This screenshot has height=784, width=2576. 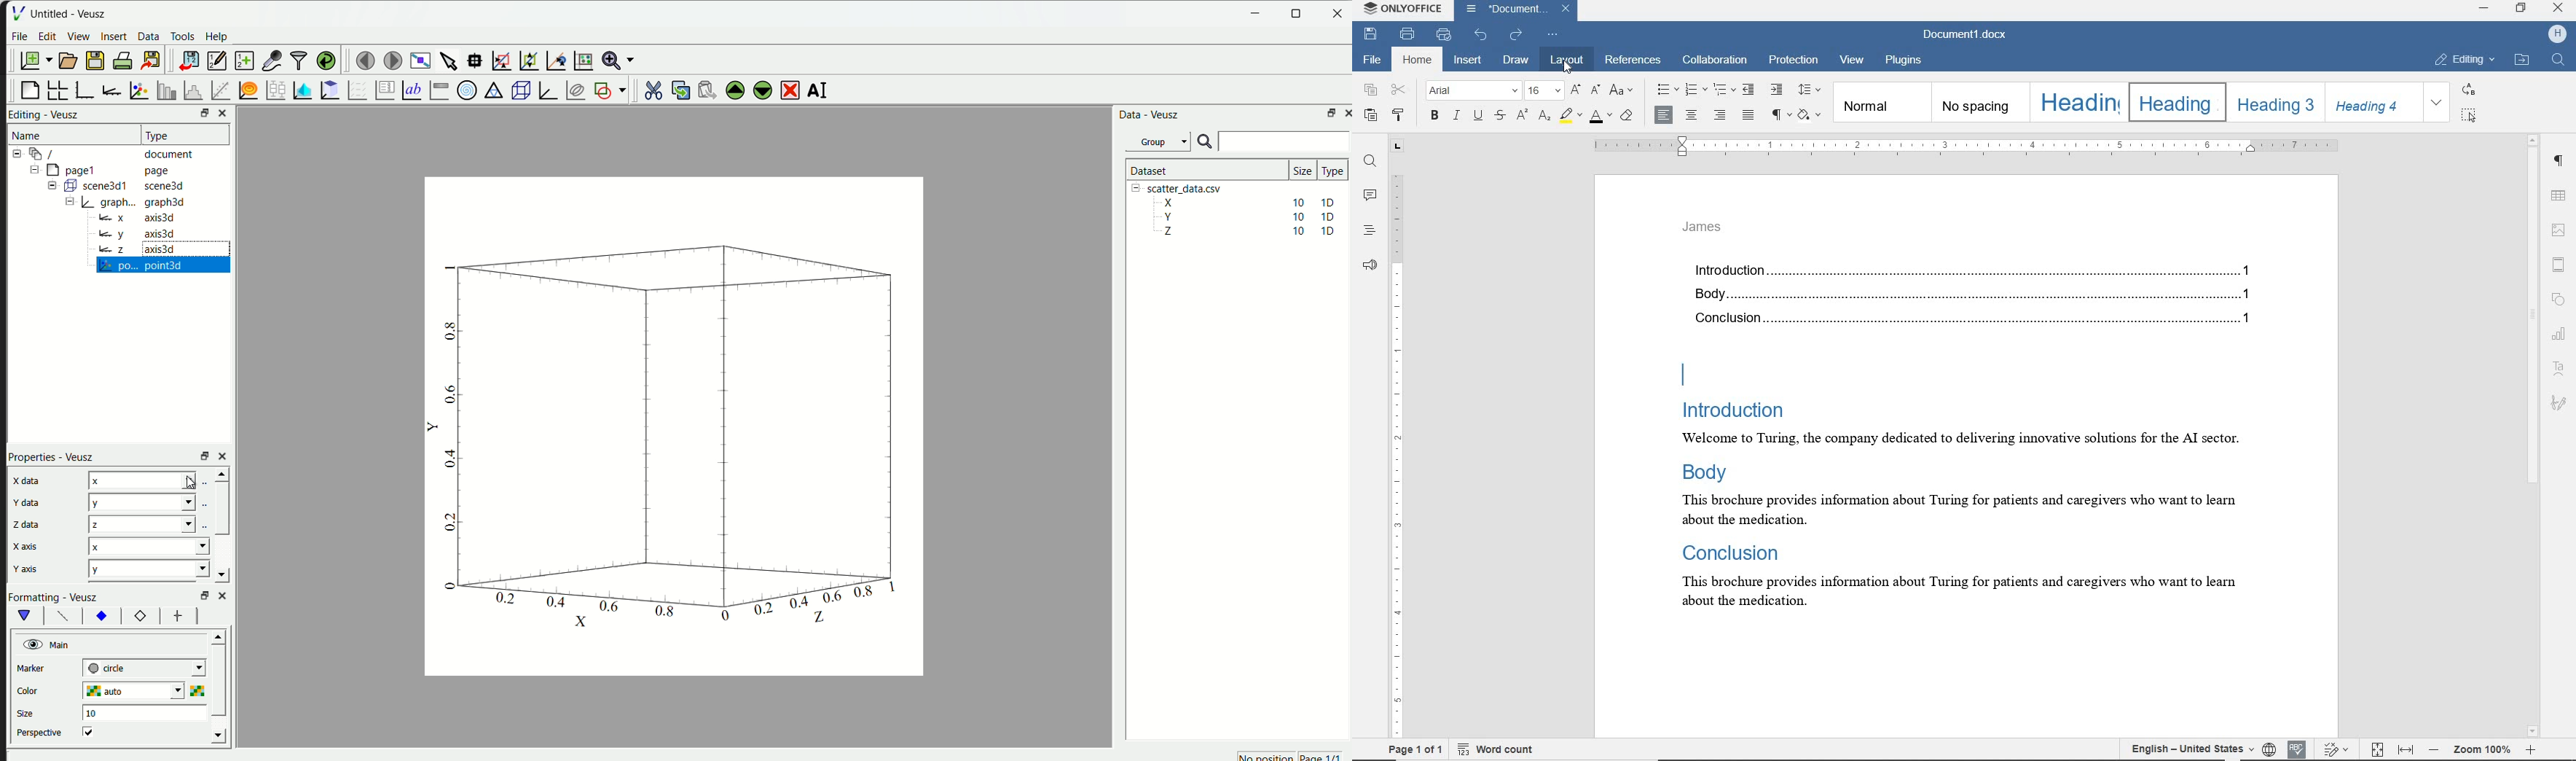 I want to click on wy axis3d, so click(x=136, y=233).